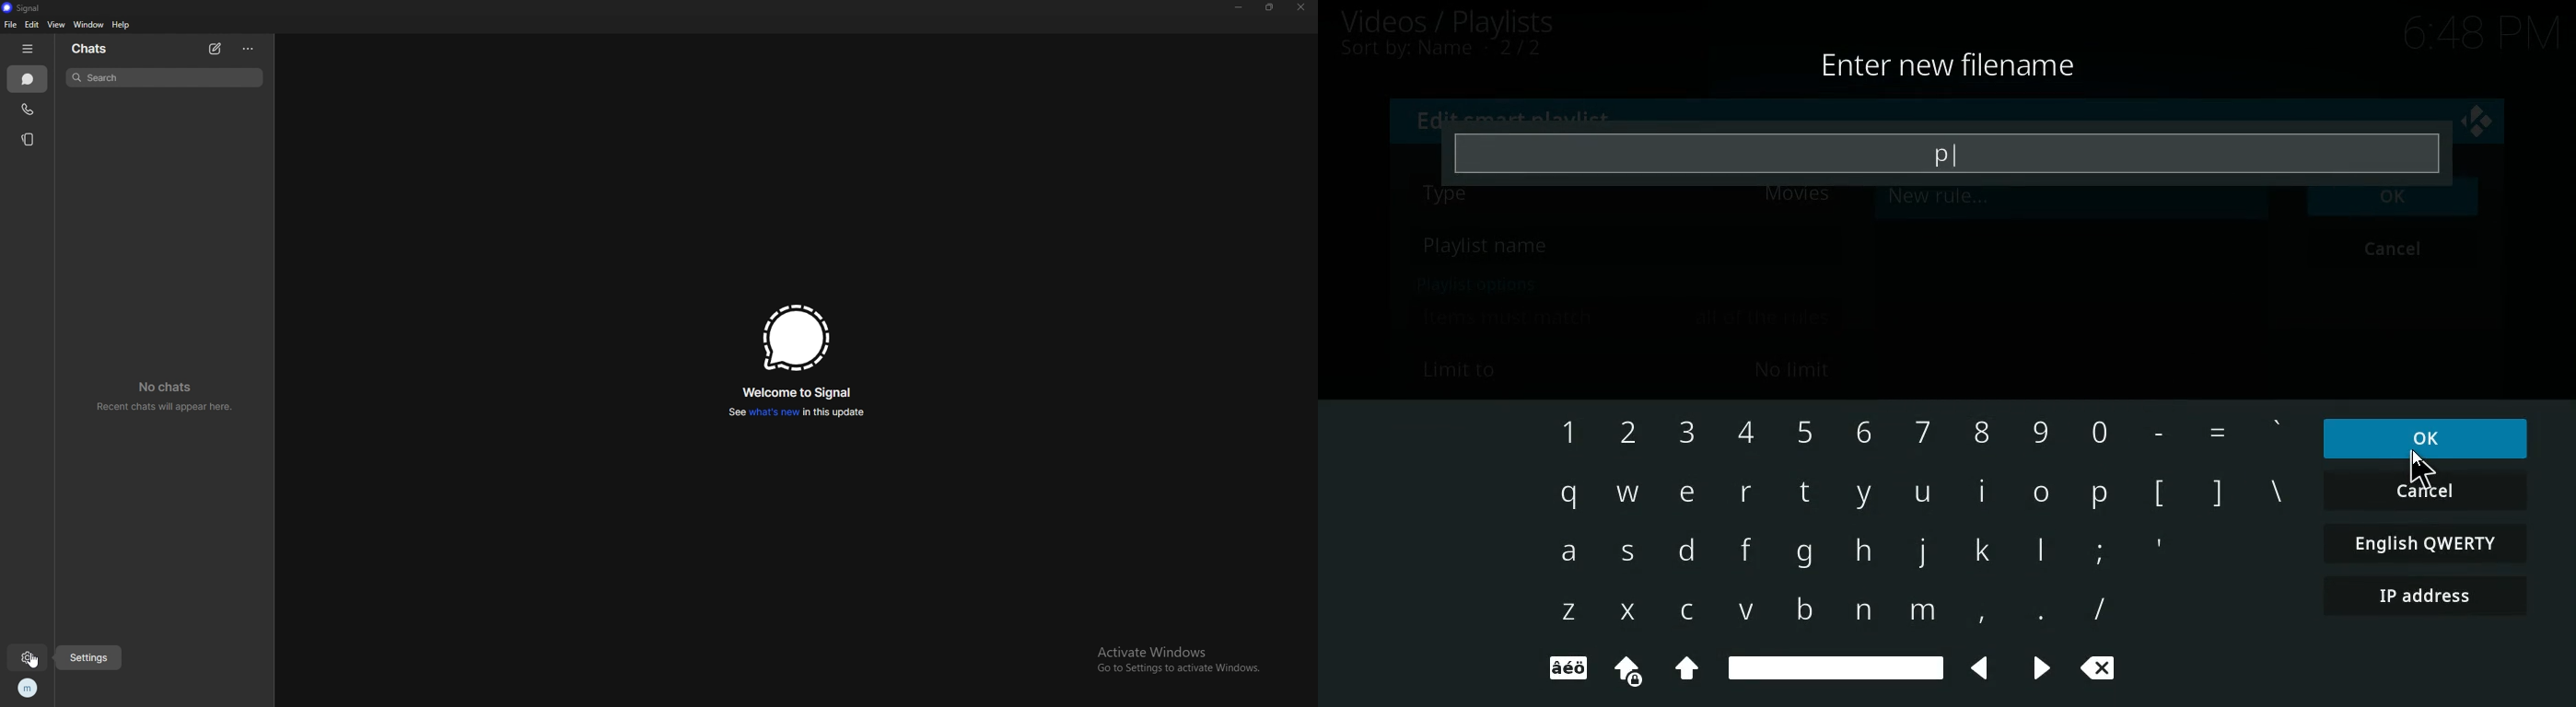  Describe the element at coordinates (1862, 552) in the screenshot. I see `h` at that location.